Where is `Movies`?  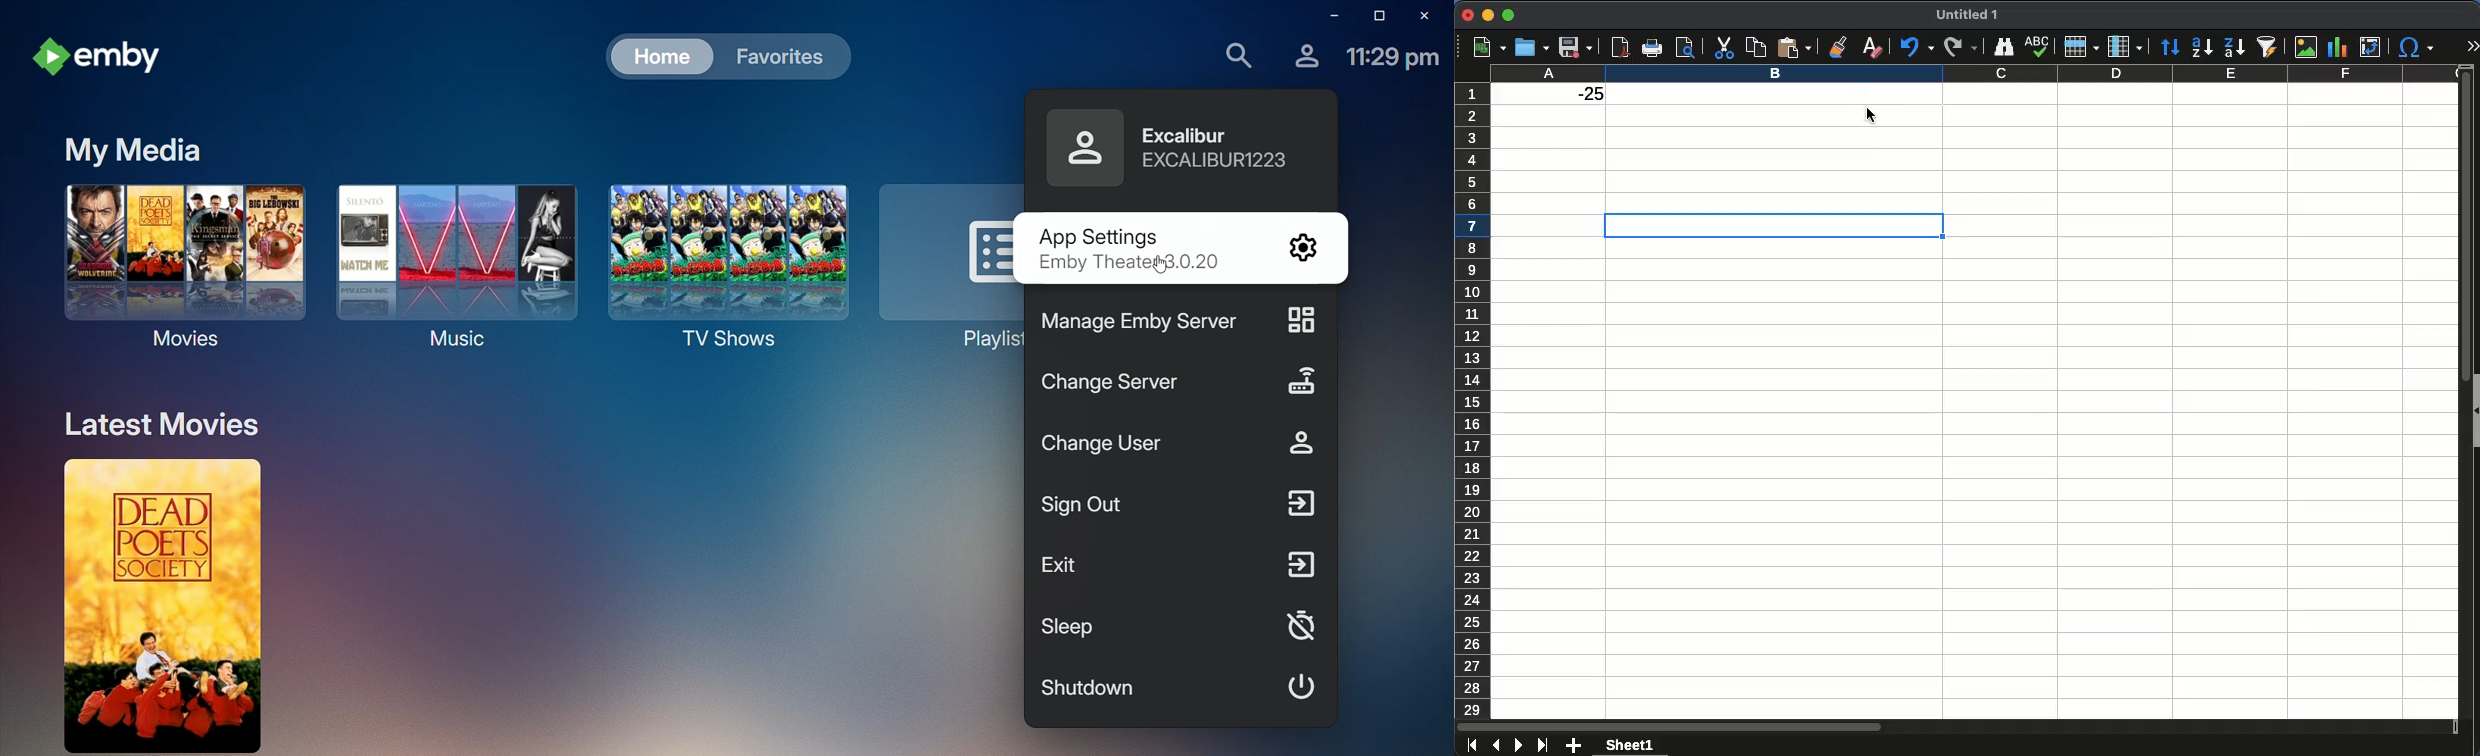
Movies is located at coordinates (177, 265).